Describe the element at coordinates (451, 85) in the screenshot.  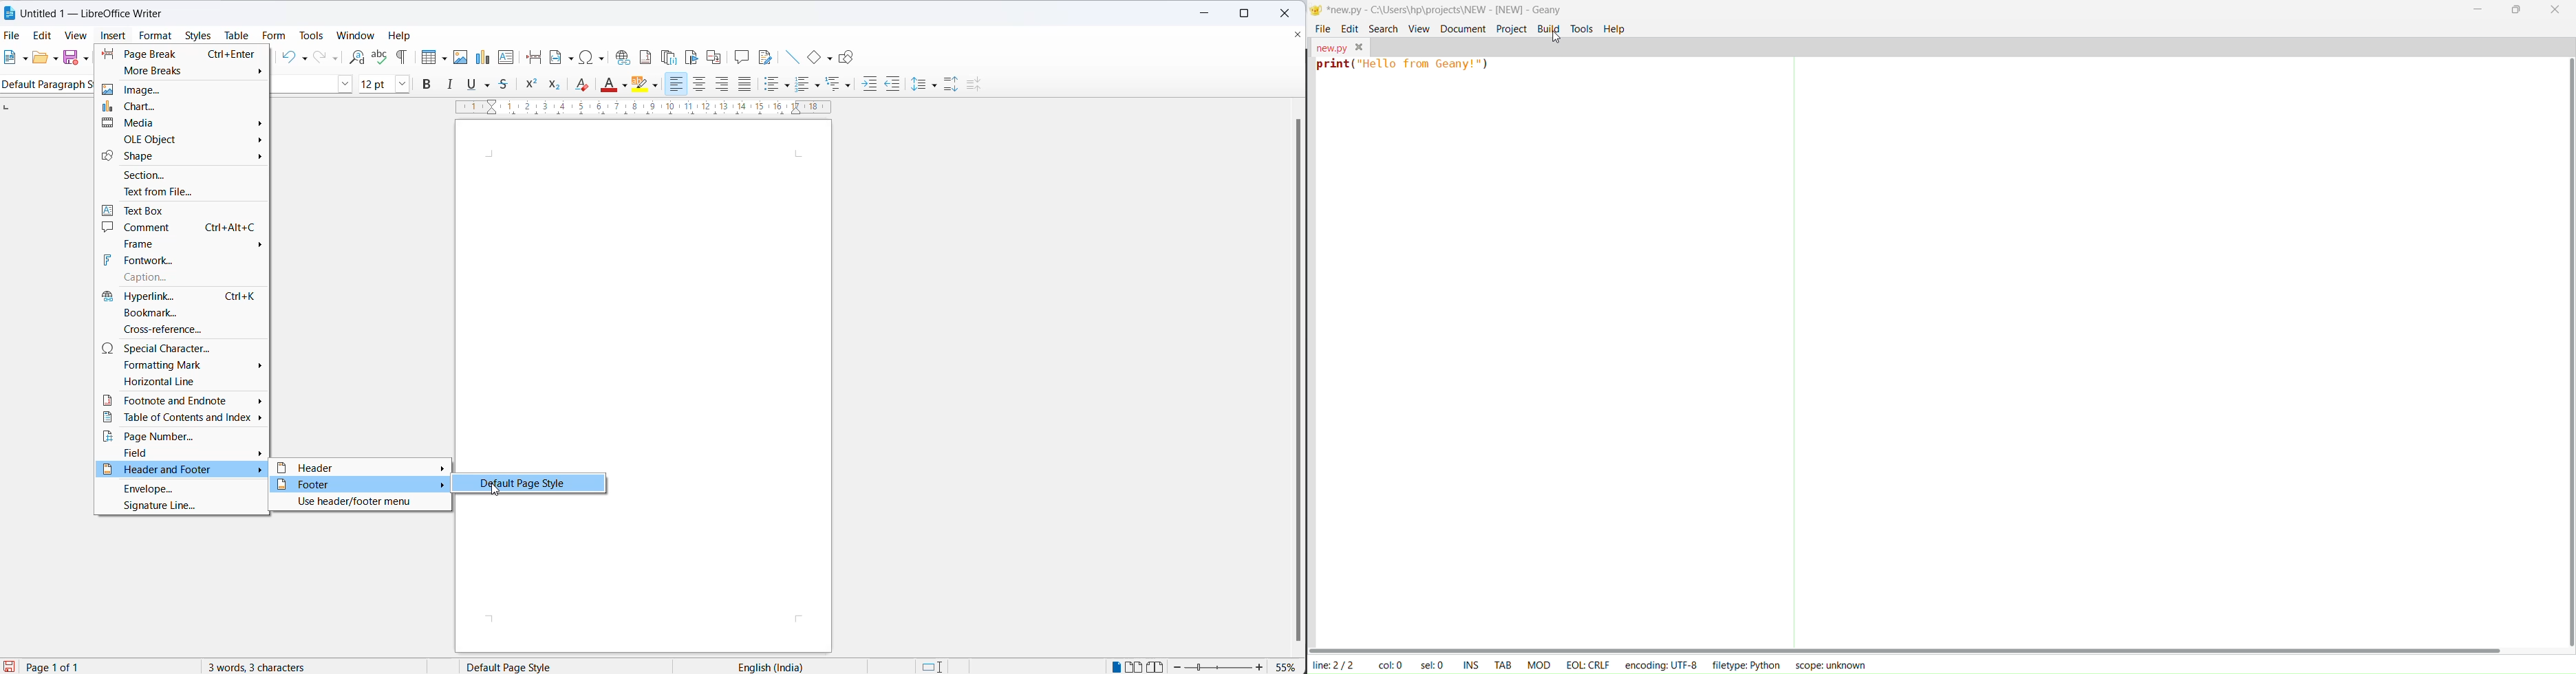
I see `italic` at that location.